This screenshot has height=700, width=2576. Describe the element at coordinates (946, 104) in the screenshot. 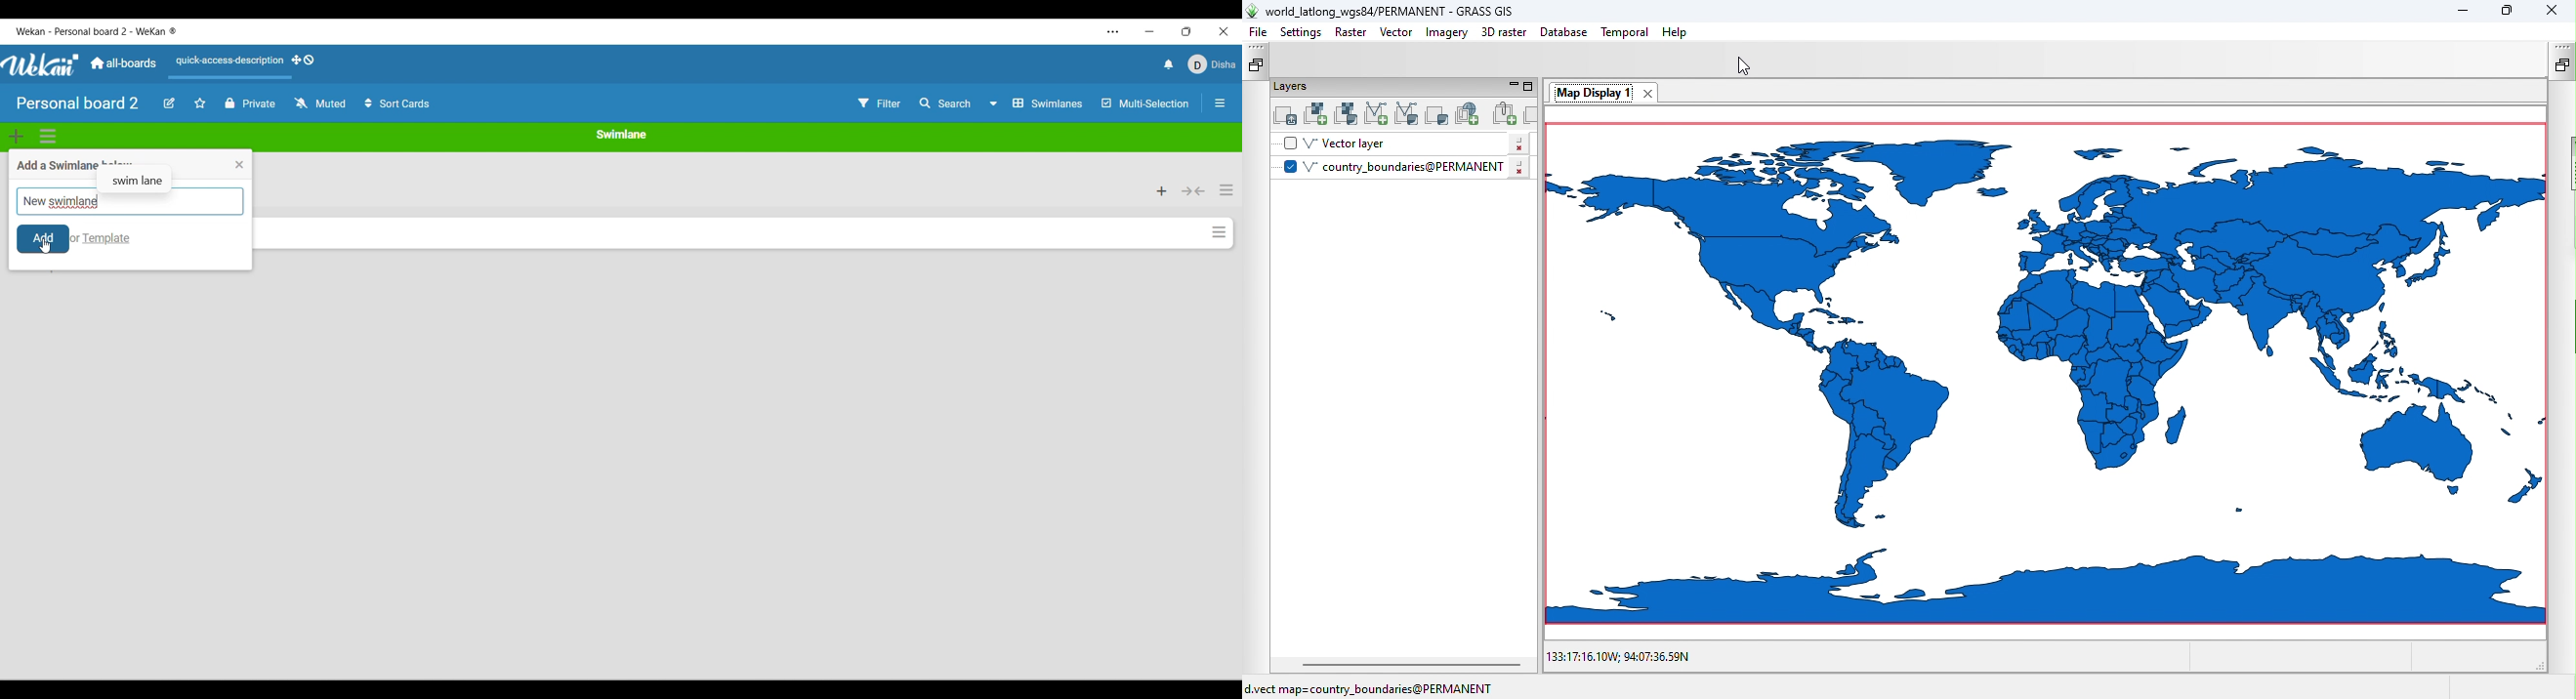

I see `Search` at that location.